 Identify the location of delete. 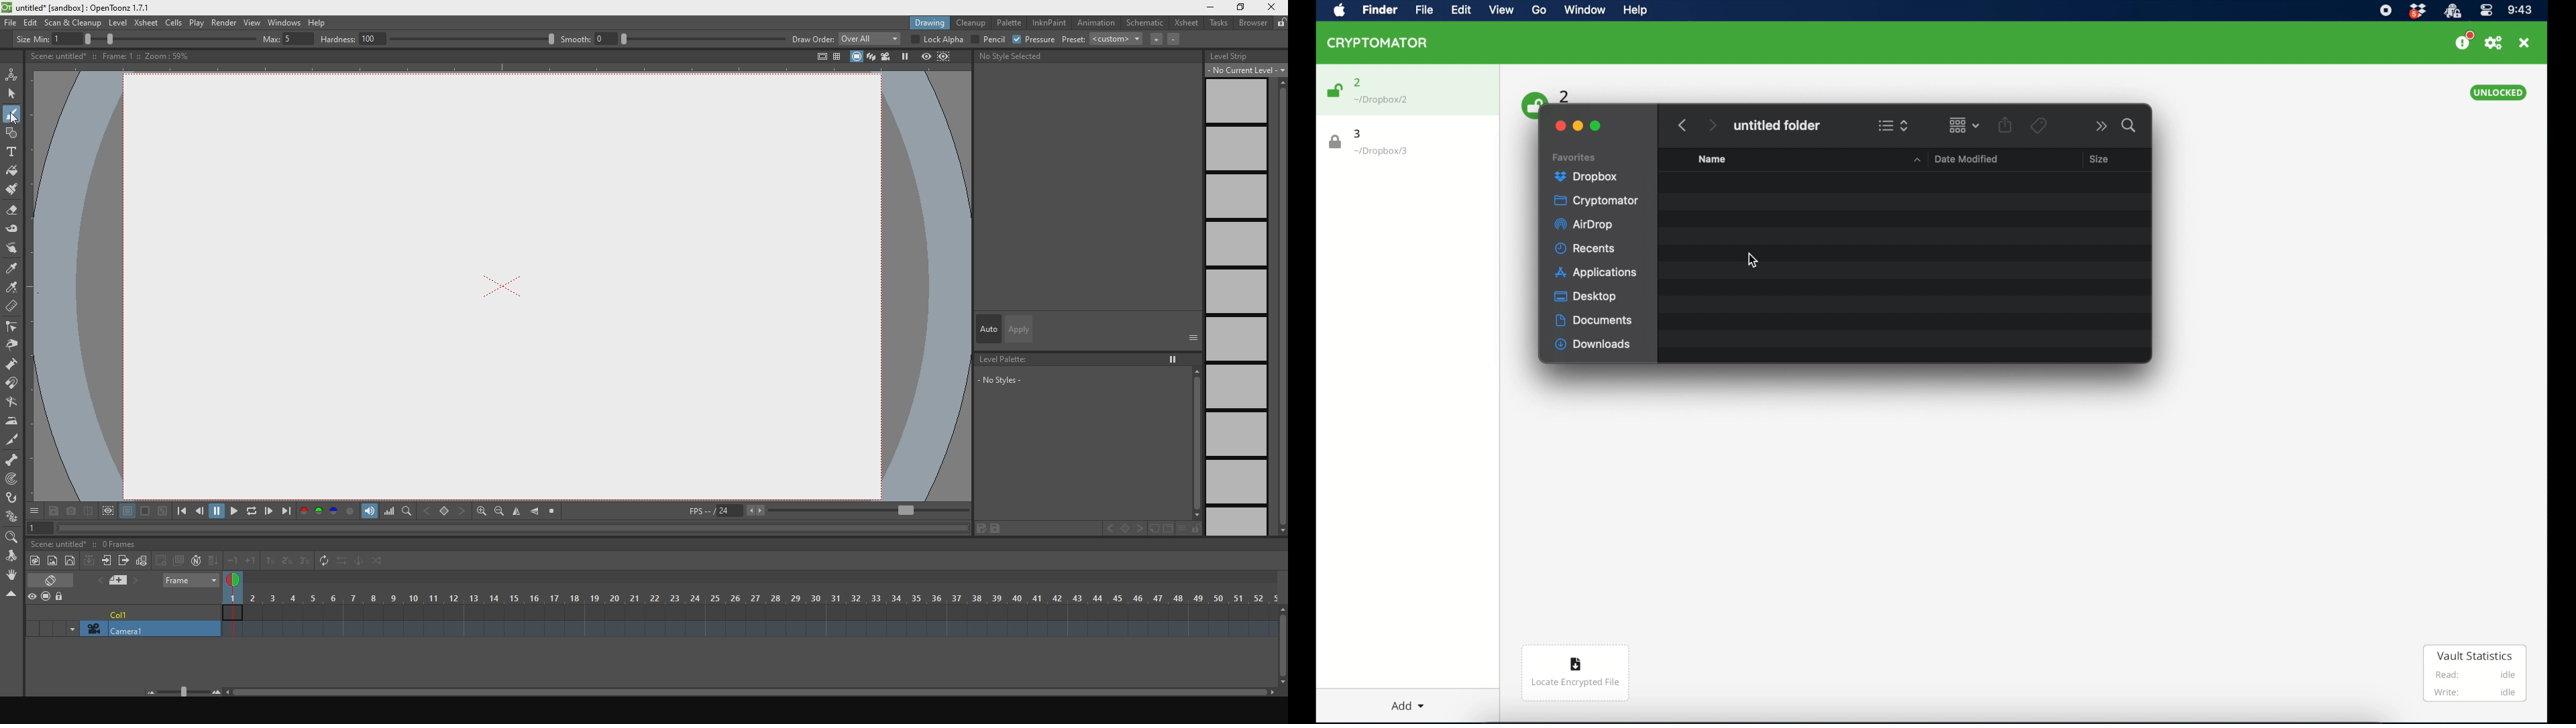
(13, 308).